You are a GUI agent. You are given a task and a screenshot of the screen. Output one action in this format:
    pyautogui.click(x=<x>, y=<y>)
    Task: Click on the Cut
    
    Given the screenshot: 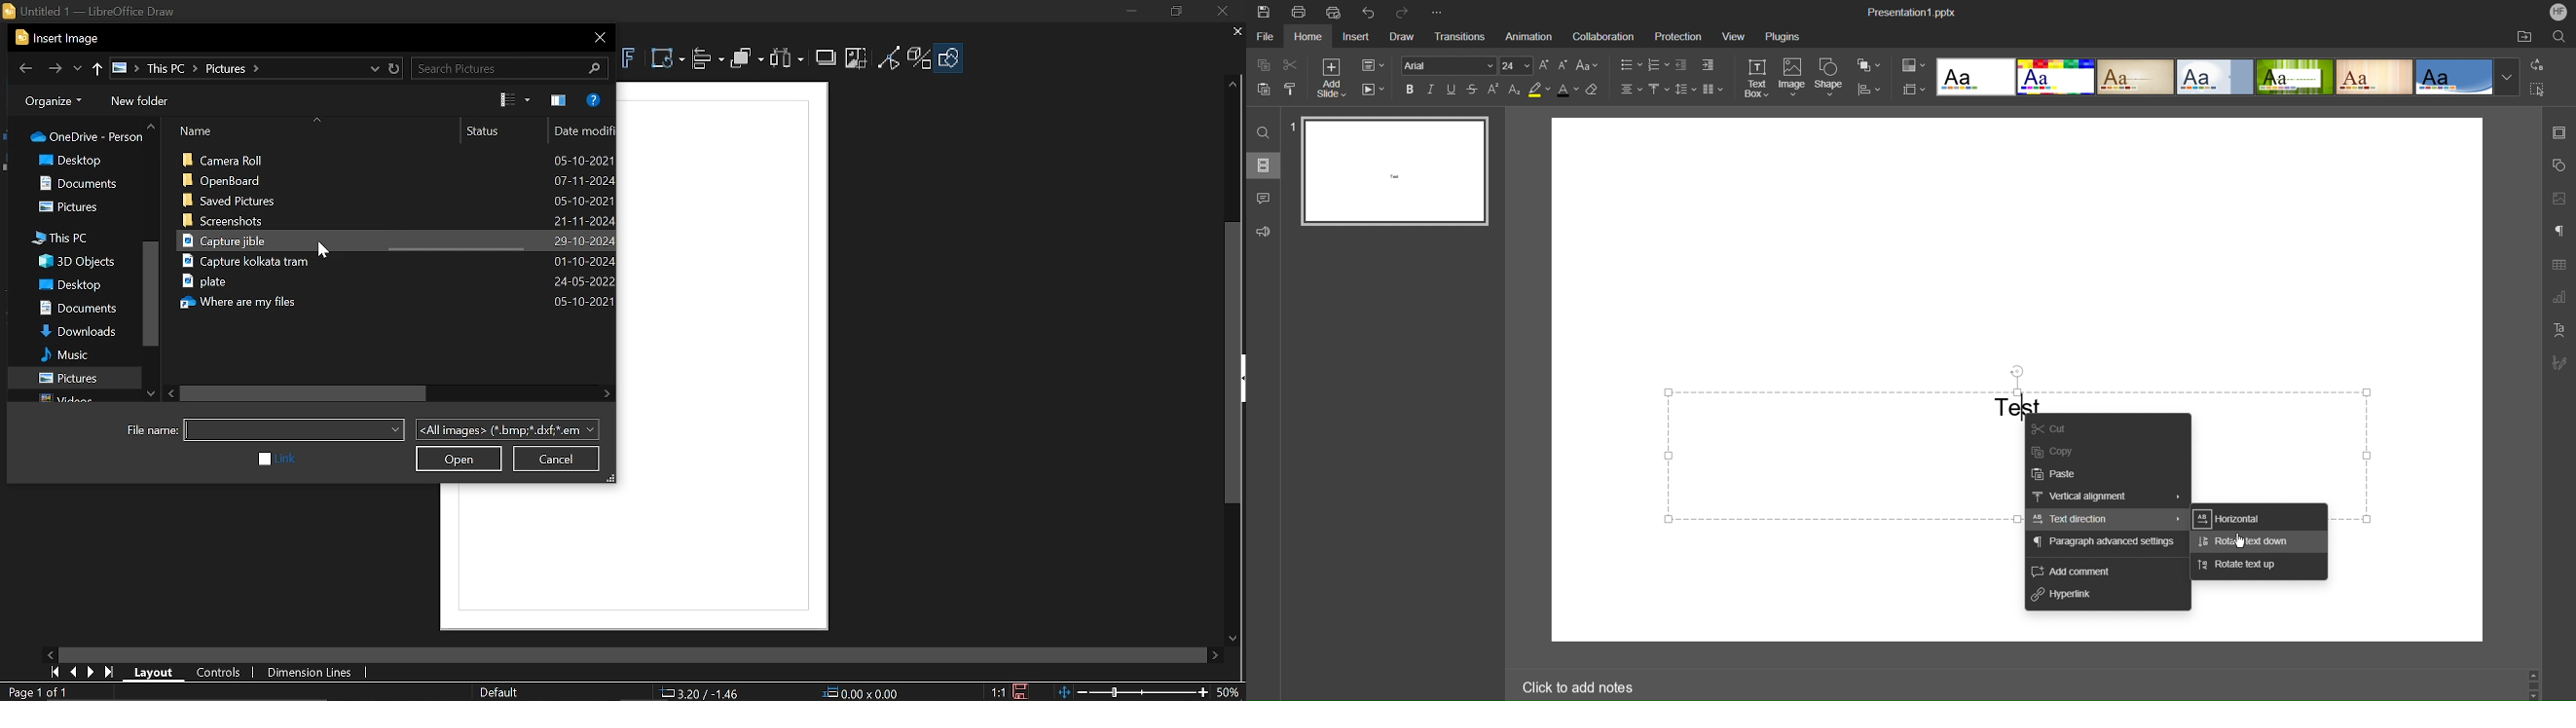 What is the action you would take?
    pyautogui.click(x=2065, y=427)
    